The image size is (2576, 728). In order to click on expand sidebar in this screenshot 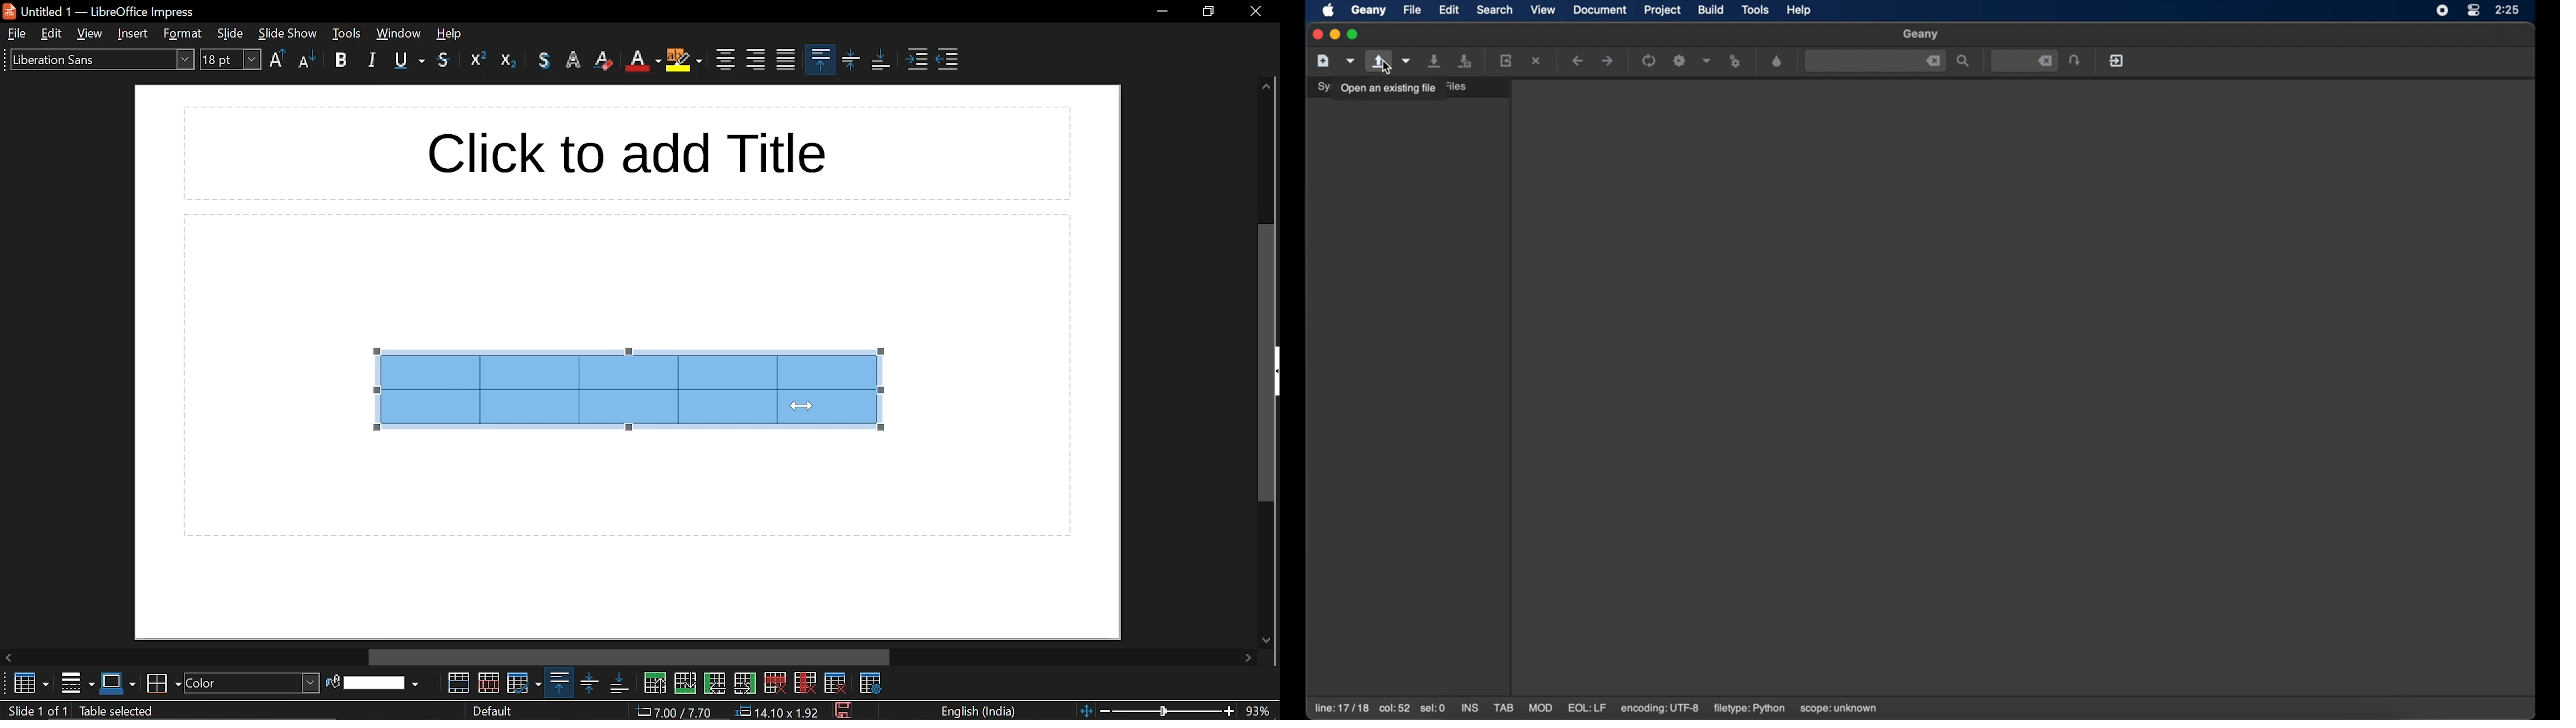, I will do `click(1276, 371)`.